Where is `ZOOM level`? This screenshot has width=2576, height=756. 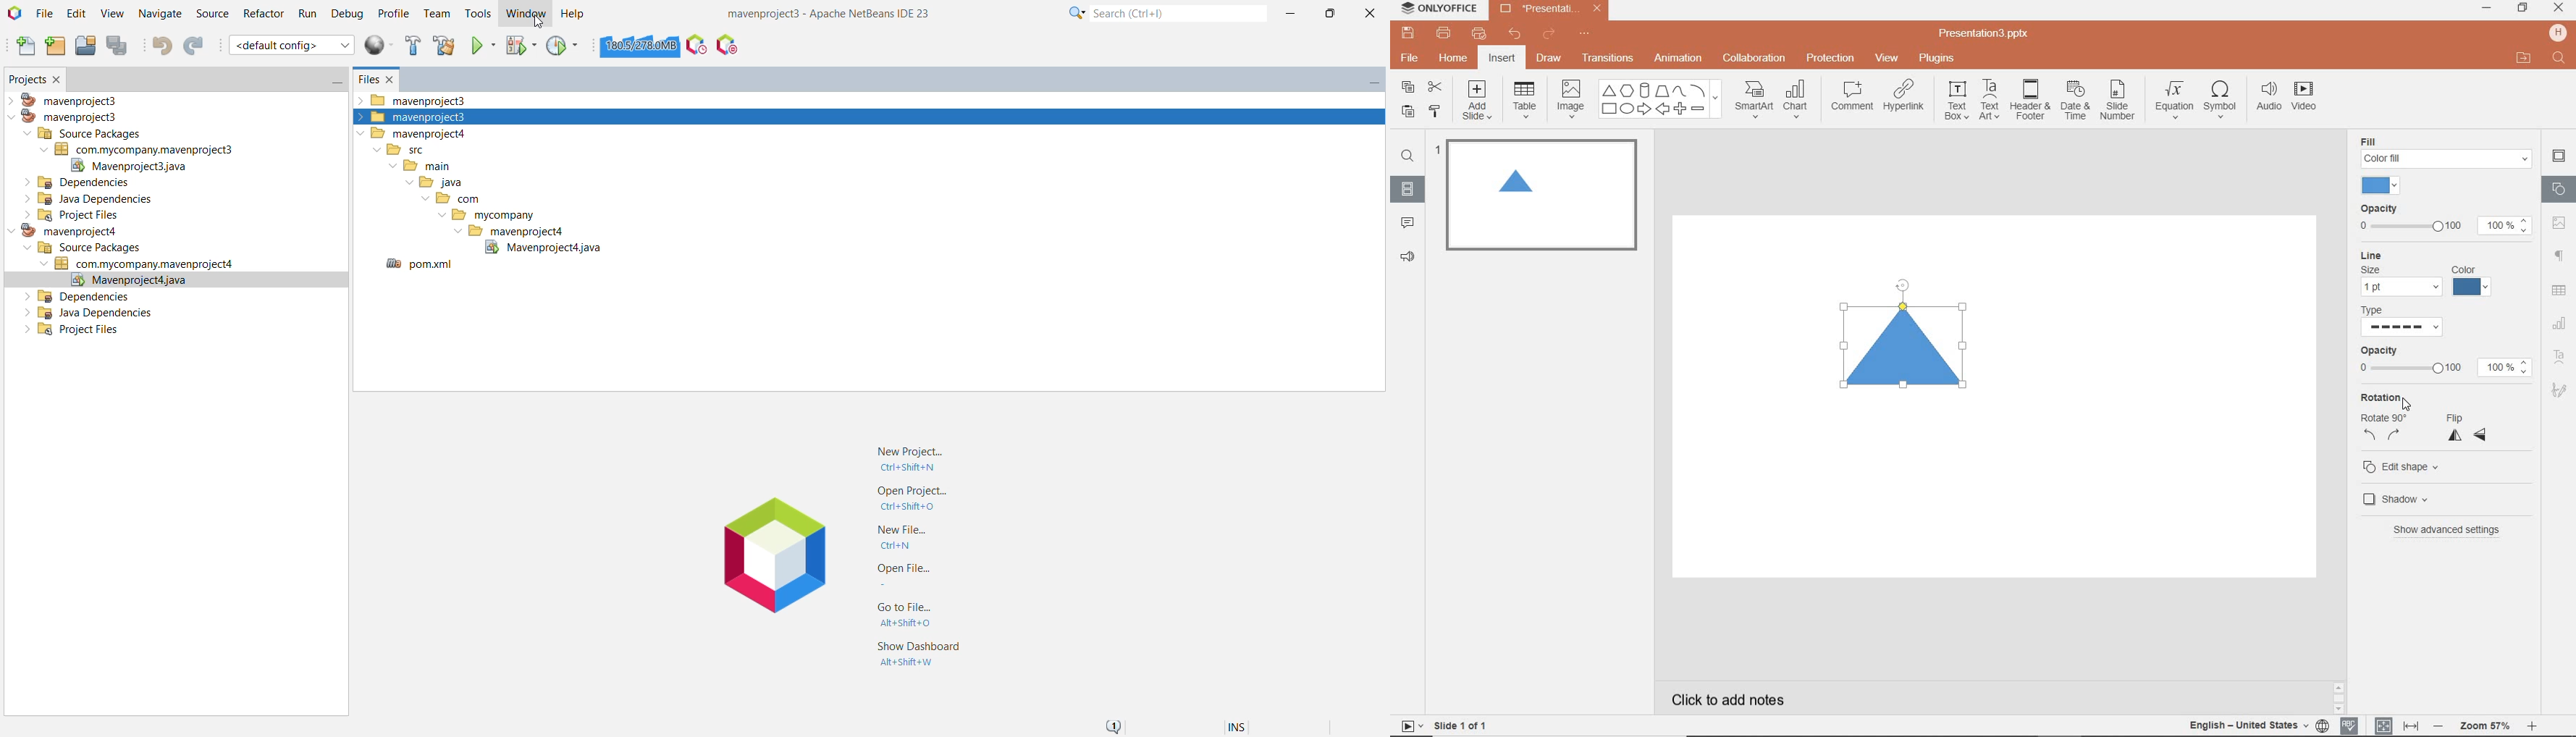
ZOOM level is located at coordinates (2486, 726).